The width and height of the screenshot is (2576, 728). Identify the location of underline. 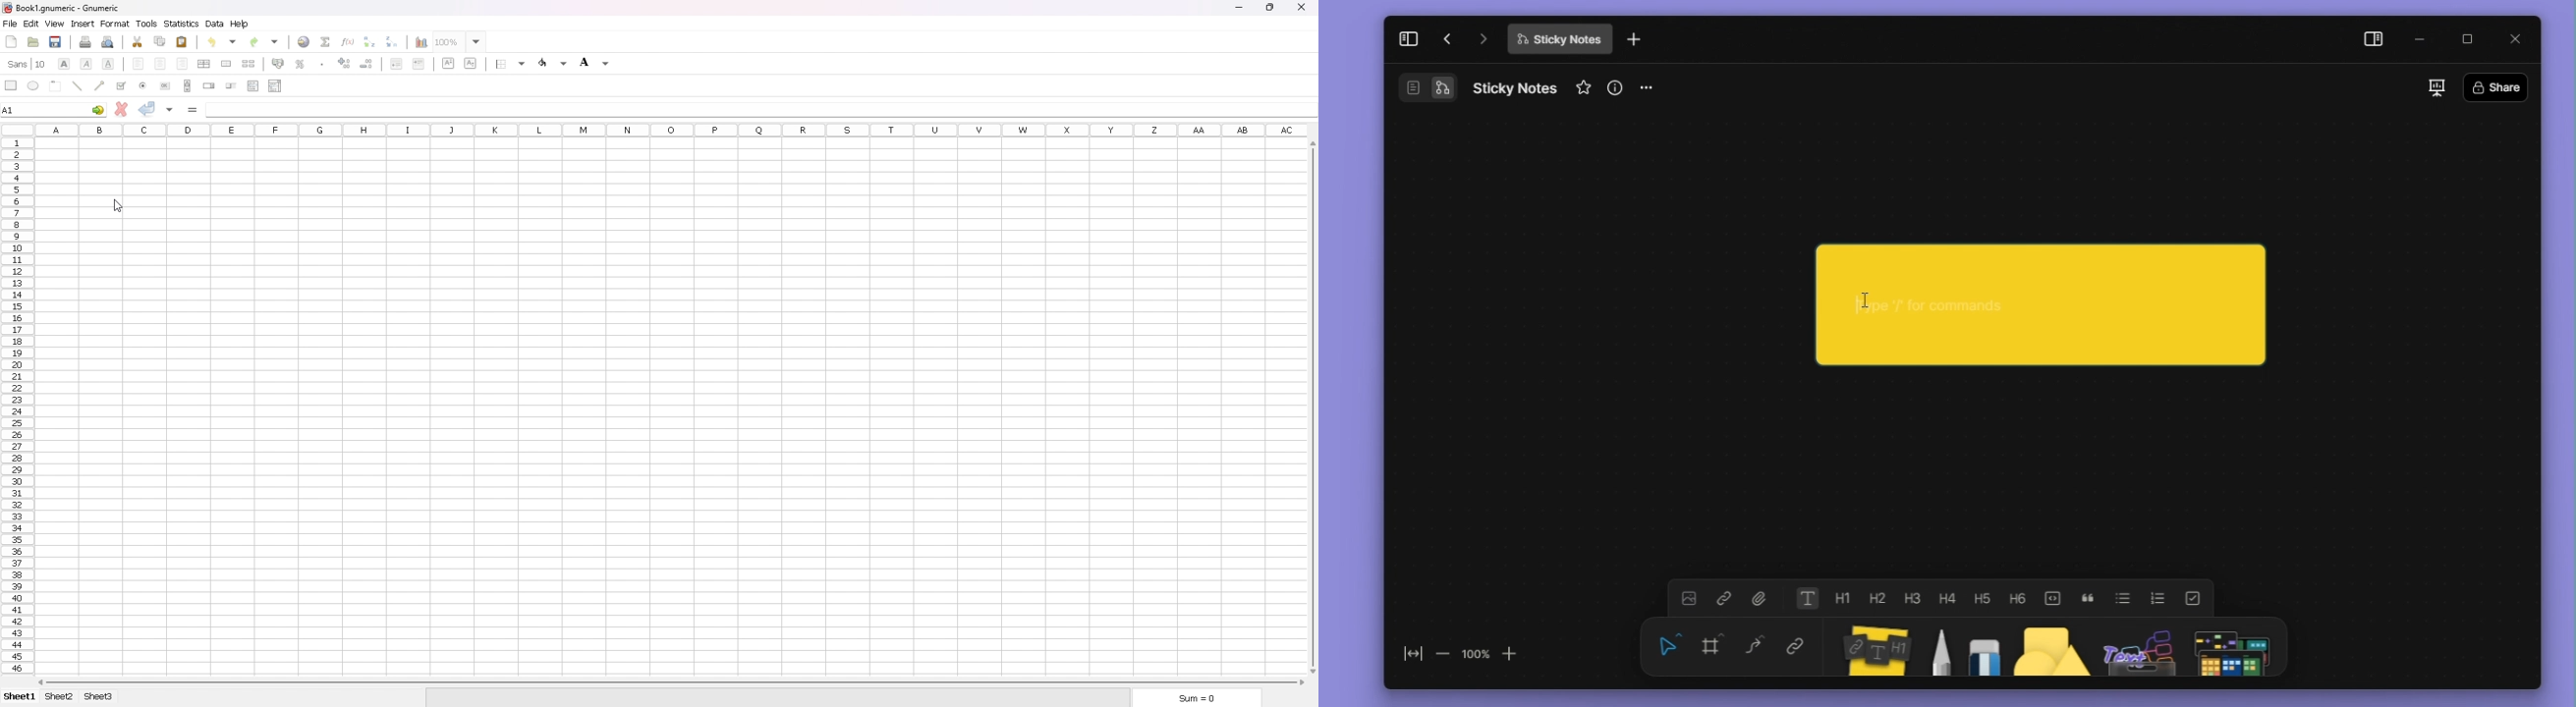
(109, 63).